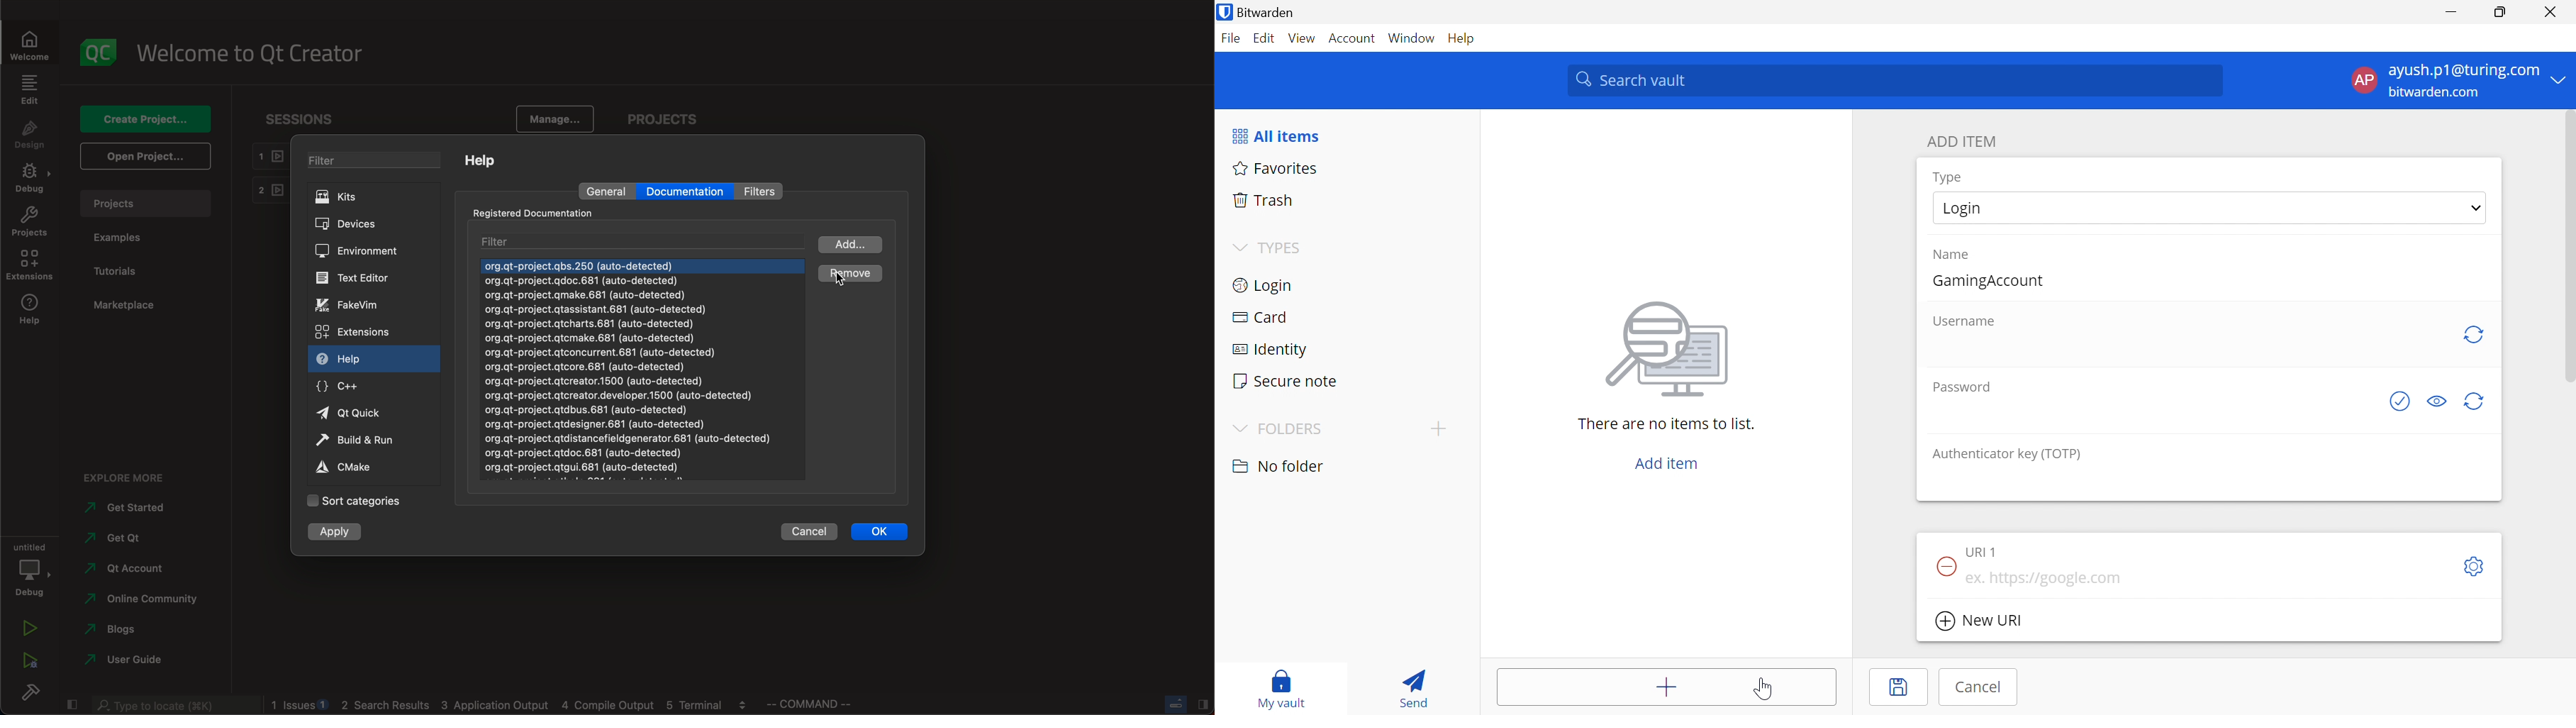  Describe the element at coordinates (2466, 72) in the screenshot. I see `ayush.p1@turing.com` at that location.